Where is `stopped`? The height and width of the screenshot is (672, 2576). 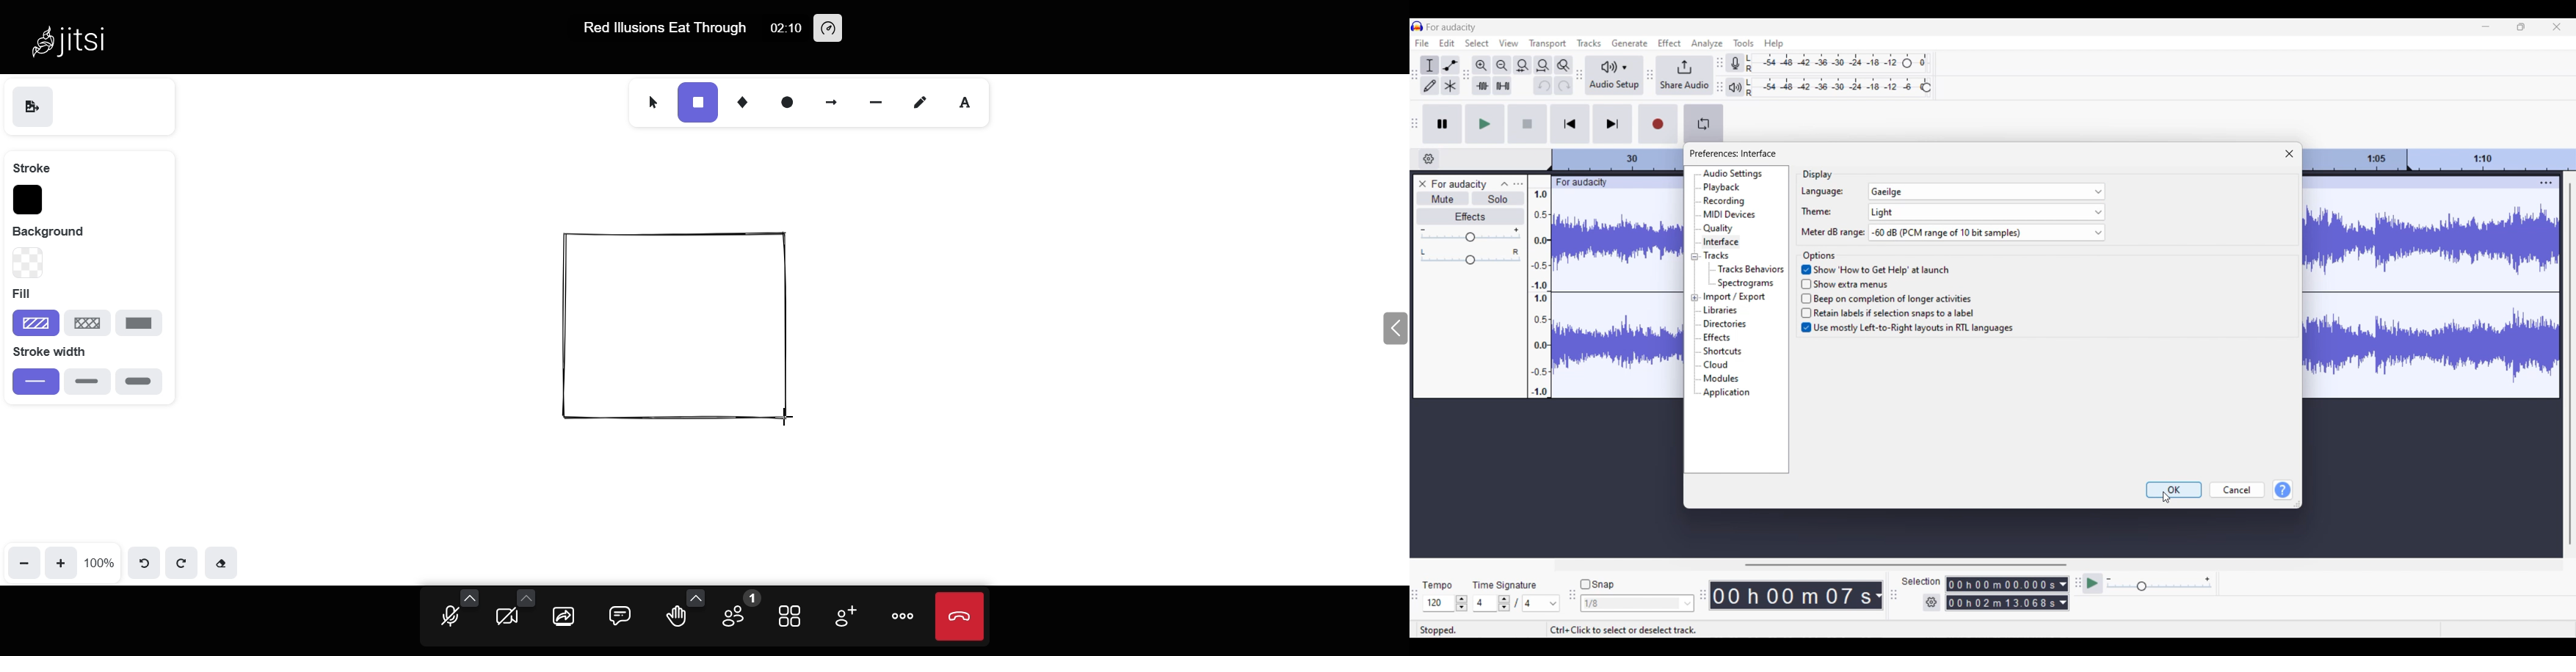
stopped is located at coordinates (1440, 627).